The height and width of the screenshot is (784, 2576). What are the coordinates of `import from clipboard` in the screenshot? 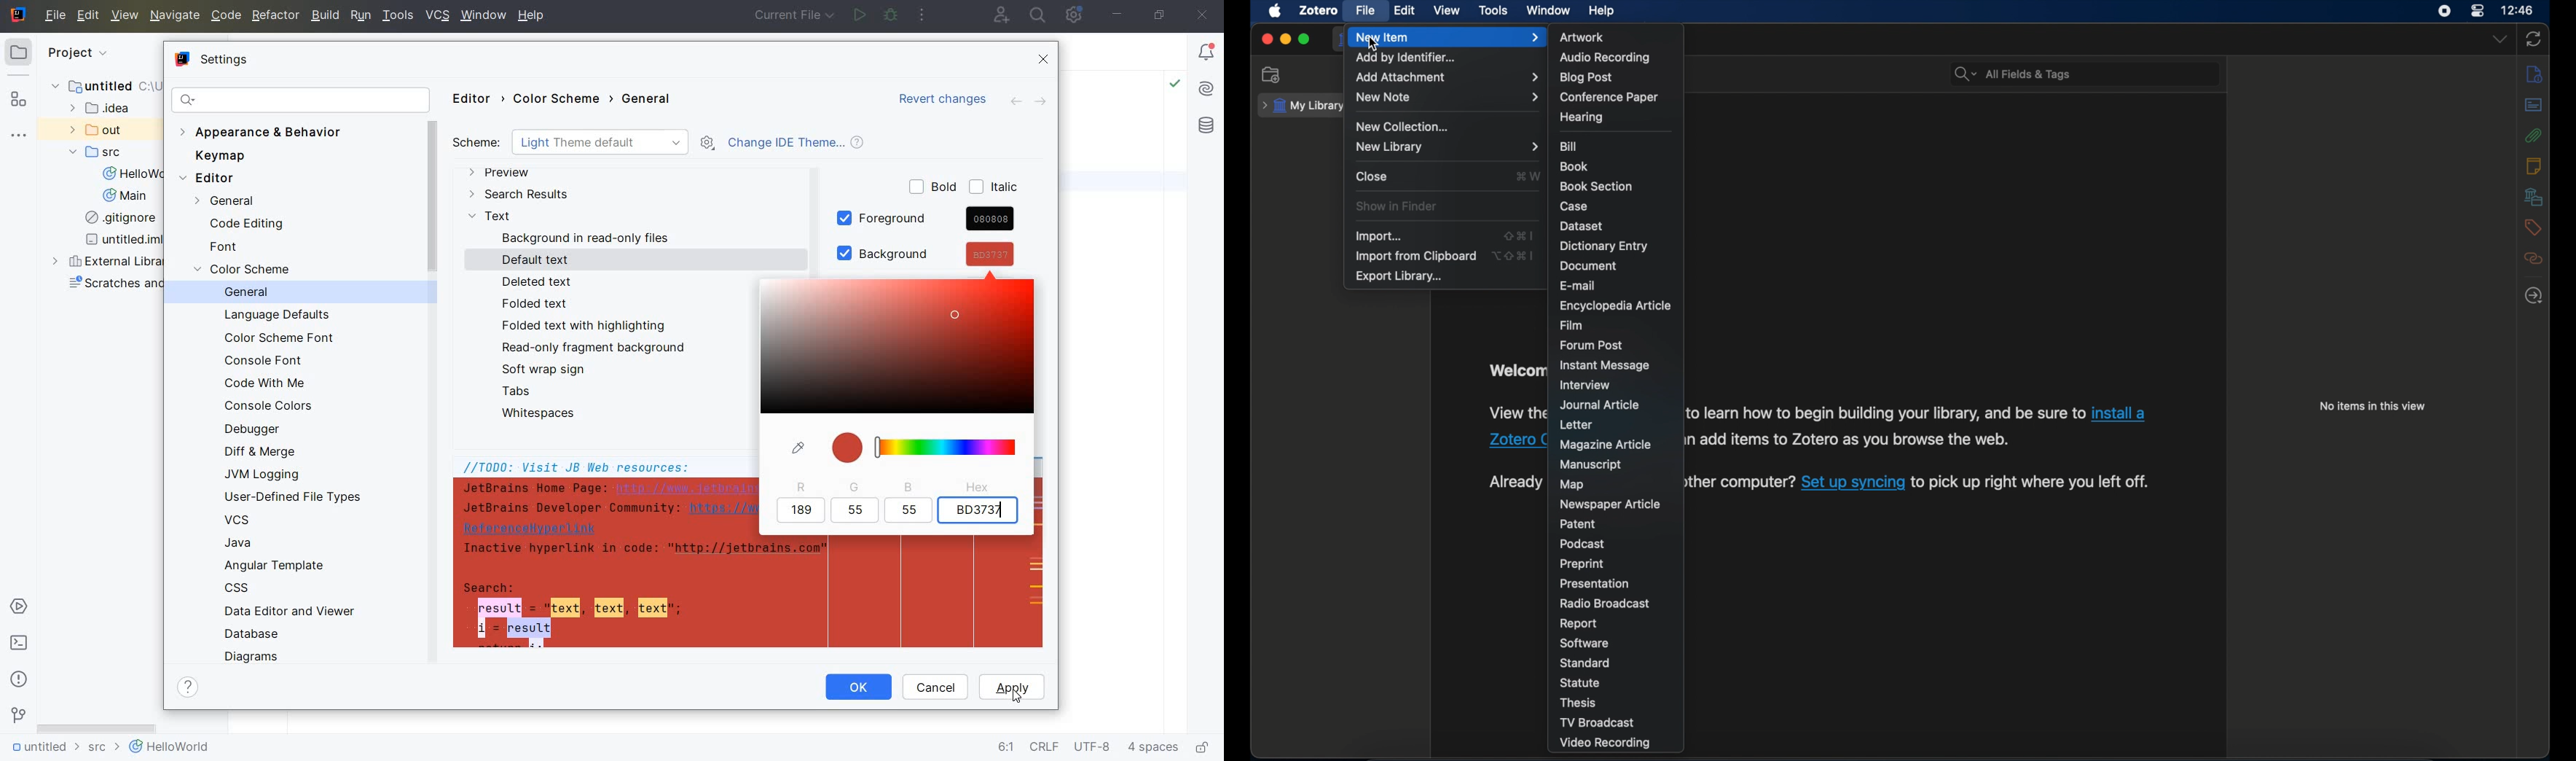 It's located at (1415, 256).